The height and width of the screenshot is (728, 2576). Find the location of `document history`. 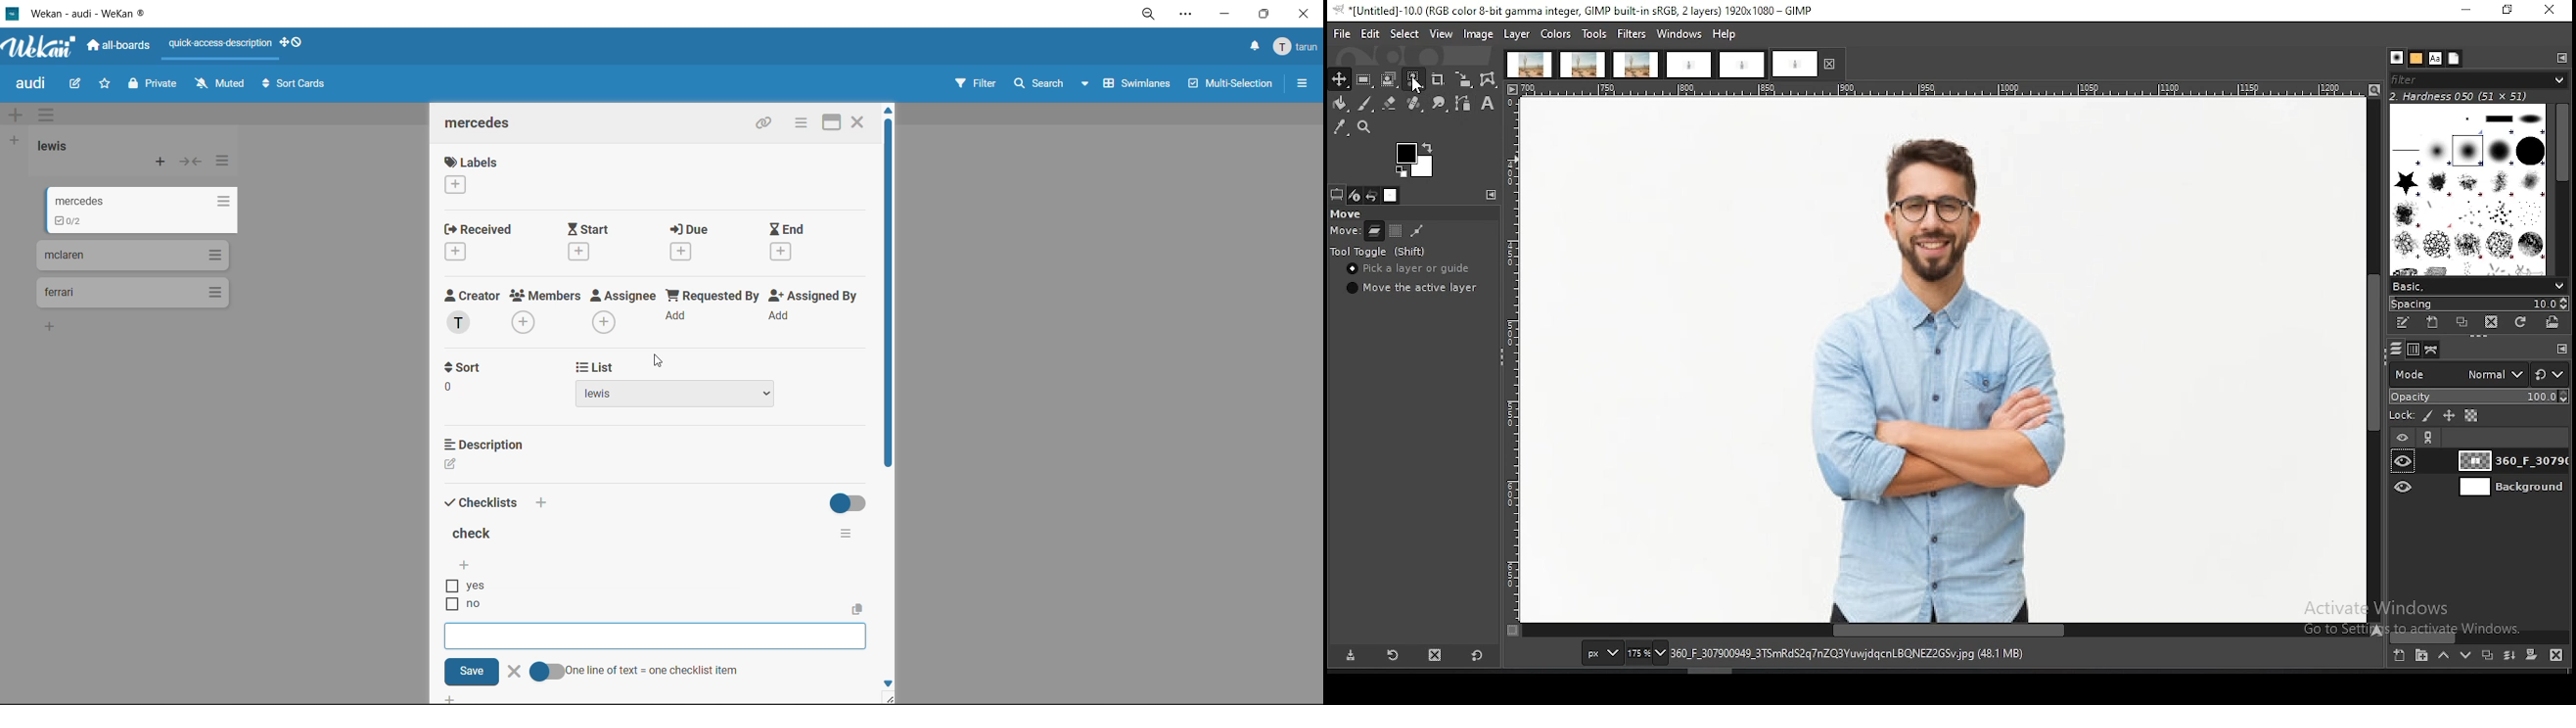

document history is located at coordinates (2455, 58).